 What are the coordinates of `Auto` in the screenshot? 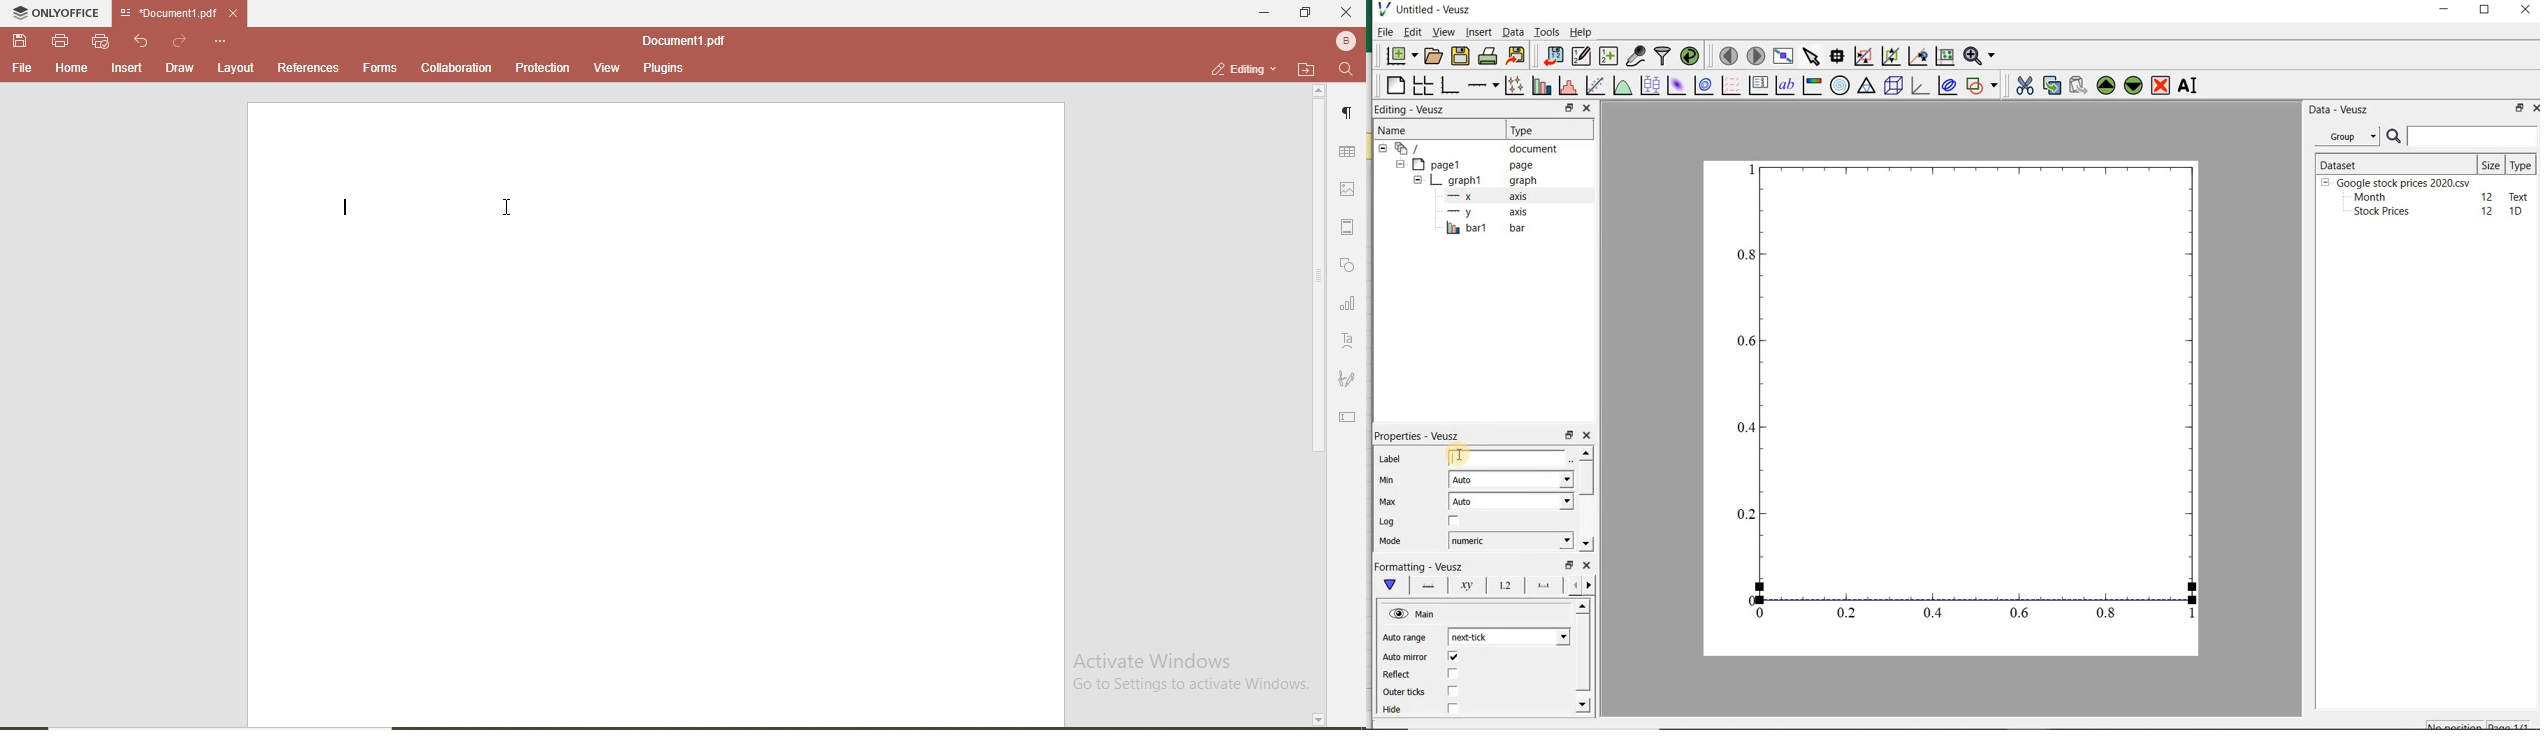 It's located at (1511, 480).